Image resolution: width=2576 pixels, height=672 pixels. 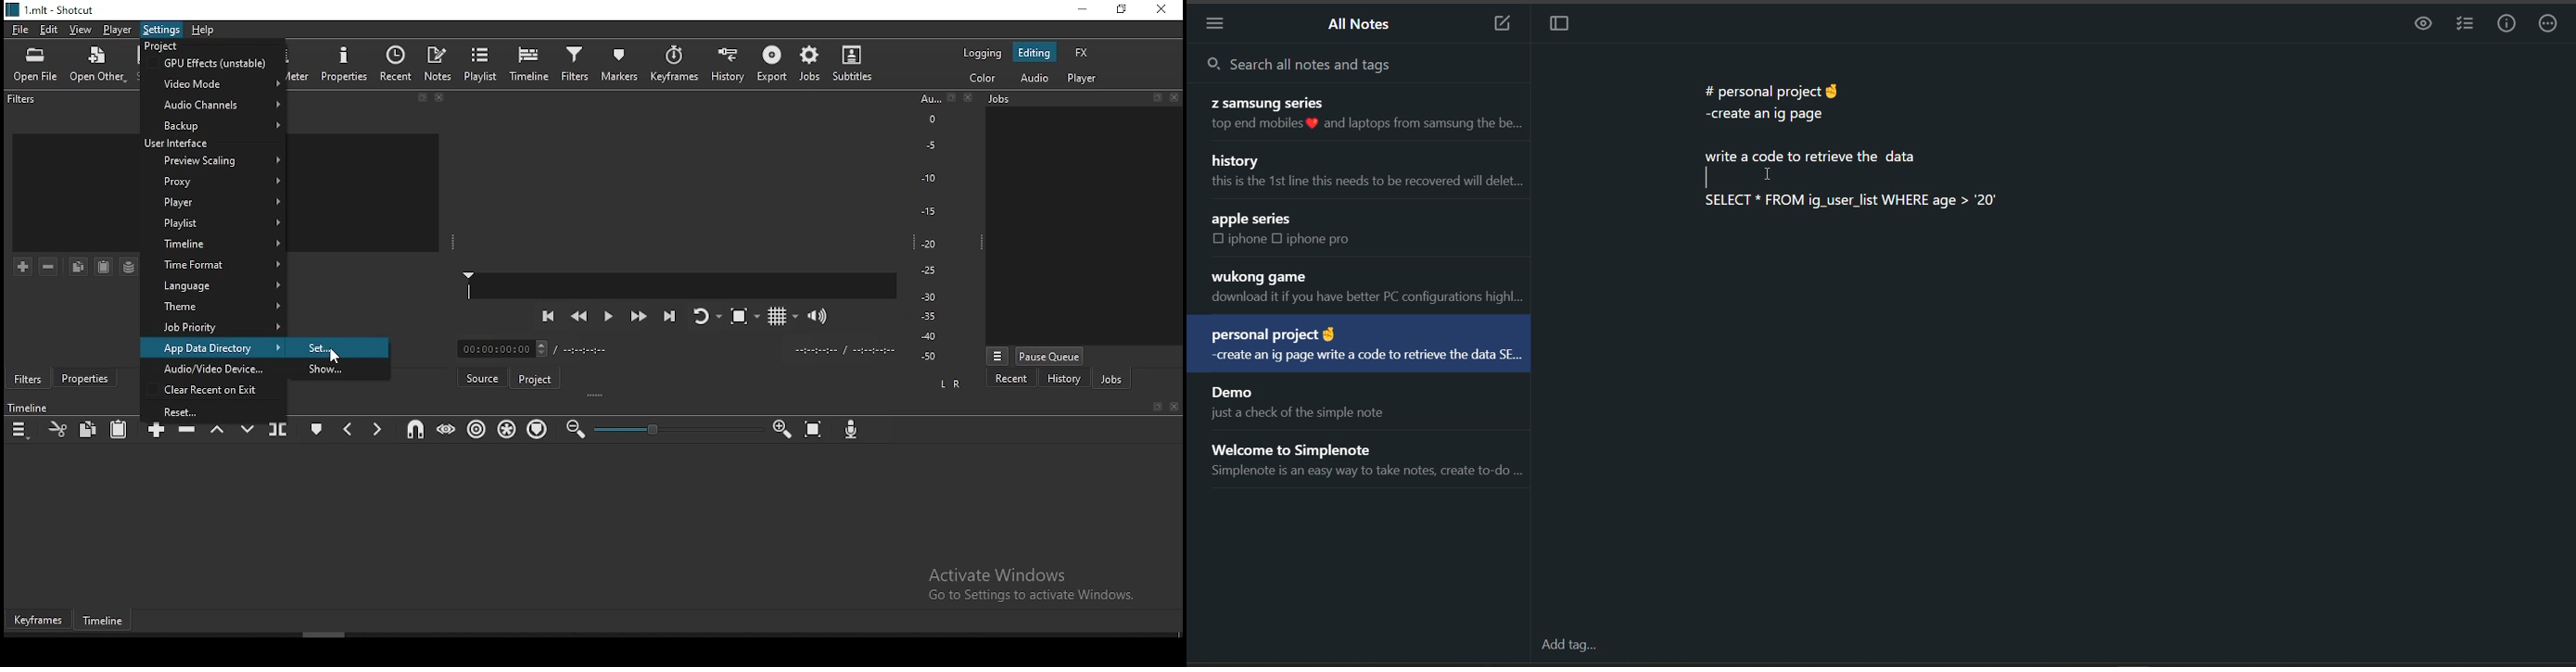 I want to click on playlist, so click(x=483, y=63).